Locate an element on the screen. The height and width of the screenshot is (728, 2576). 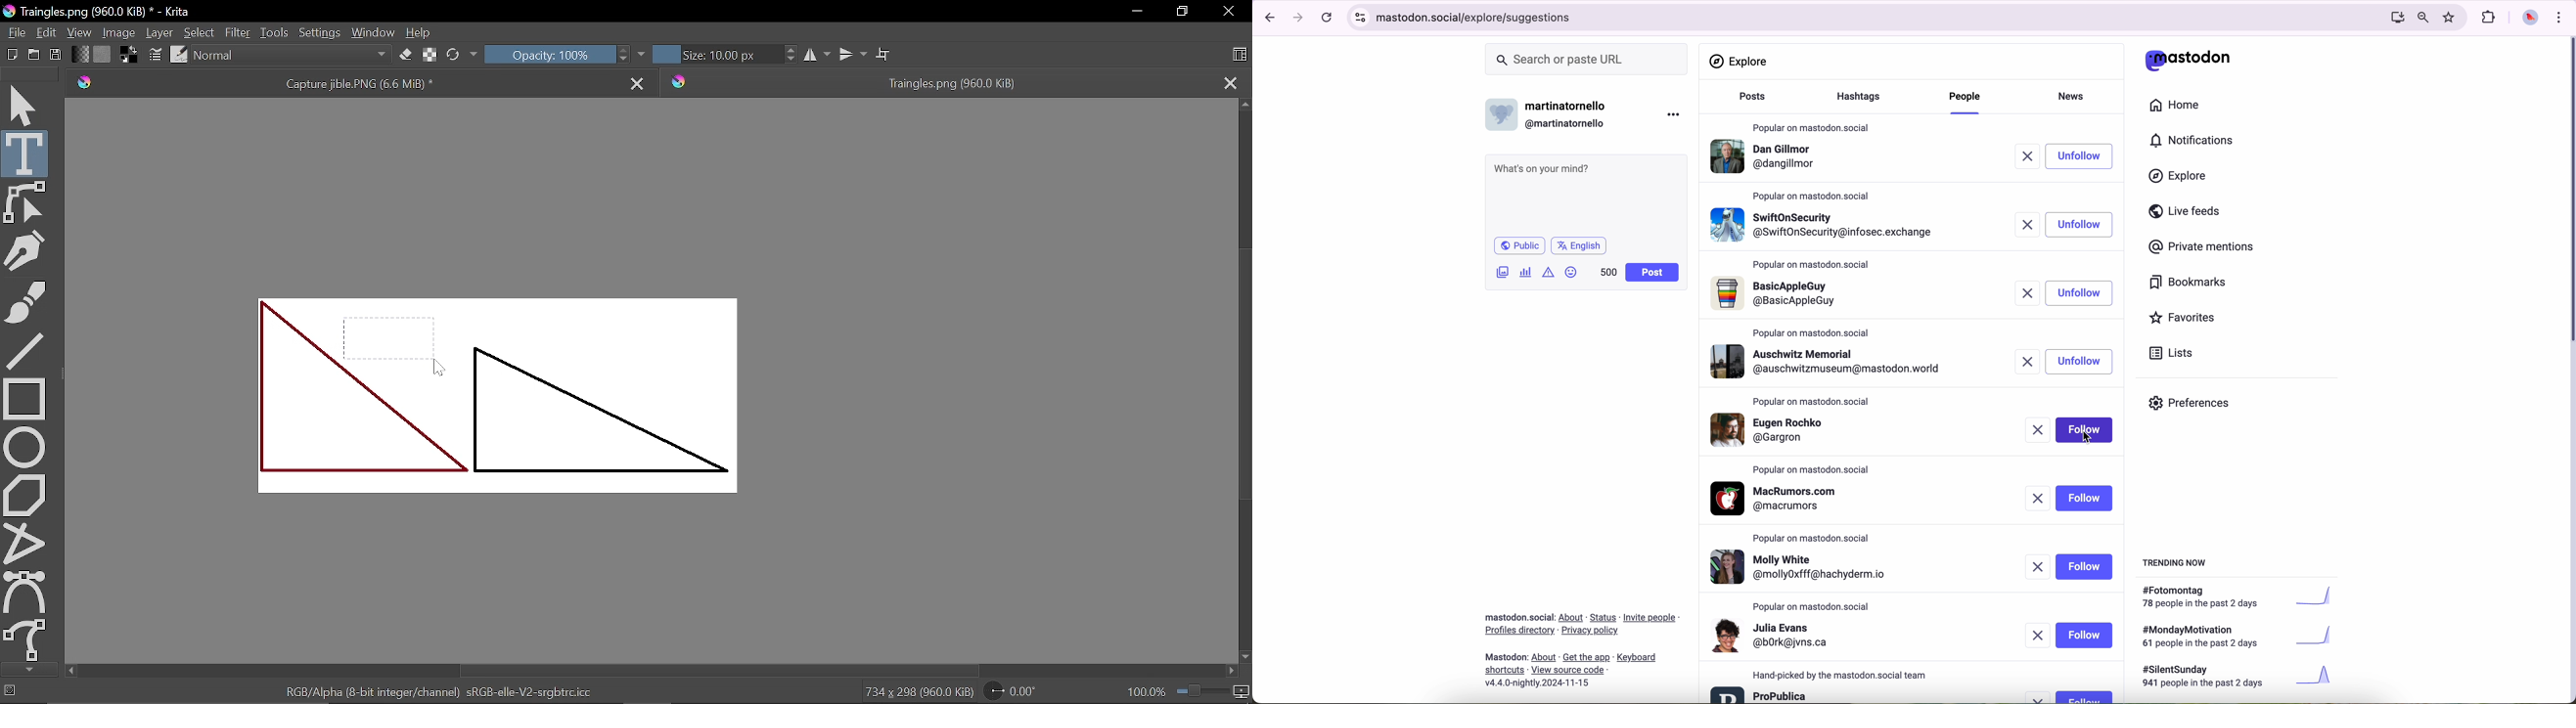
trending now is located at coordinates (2175, 562).